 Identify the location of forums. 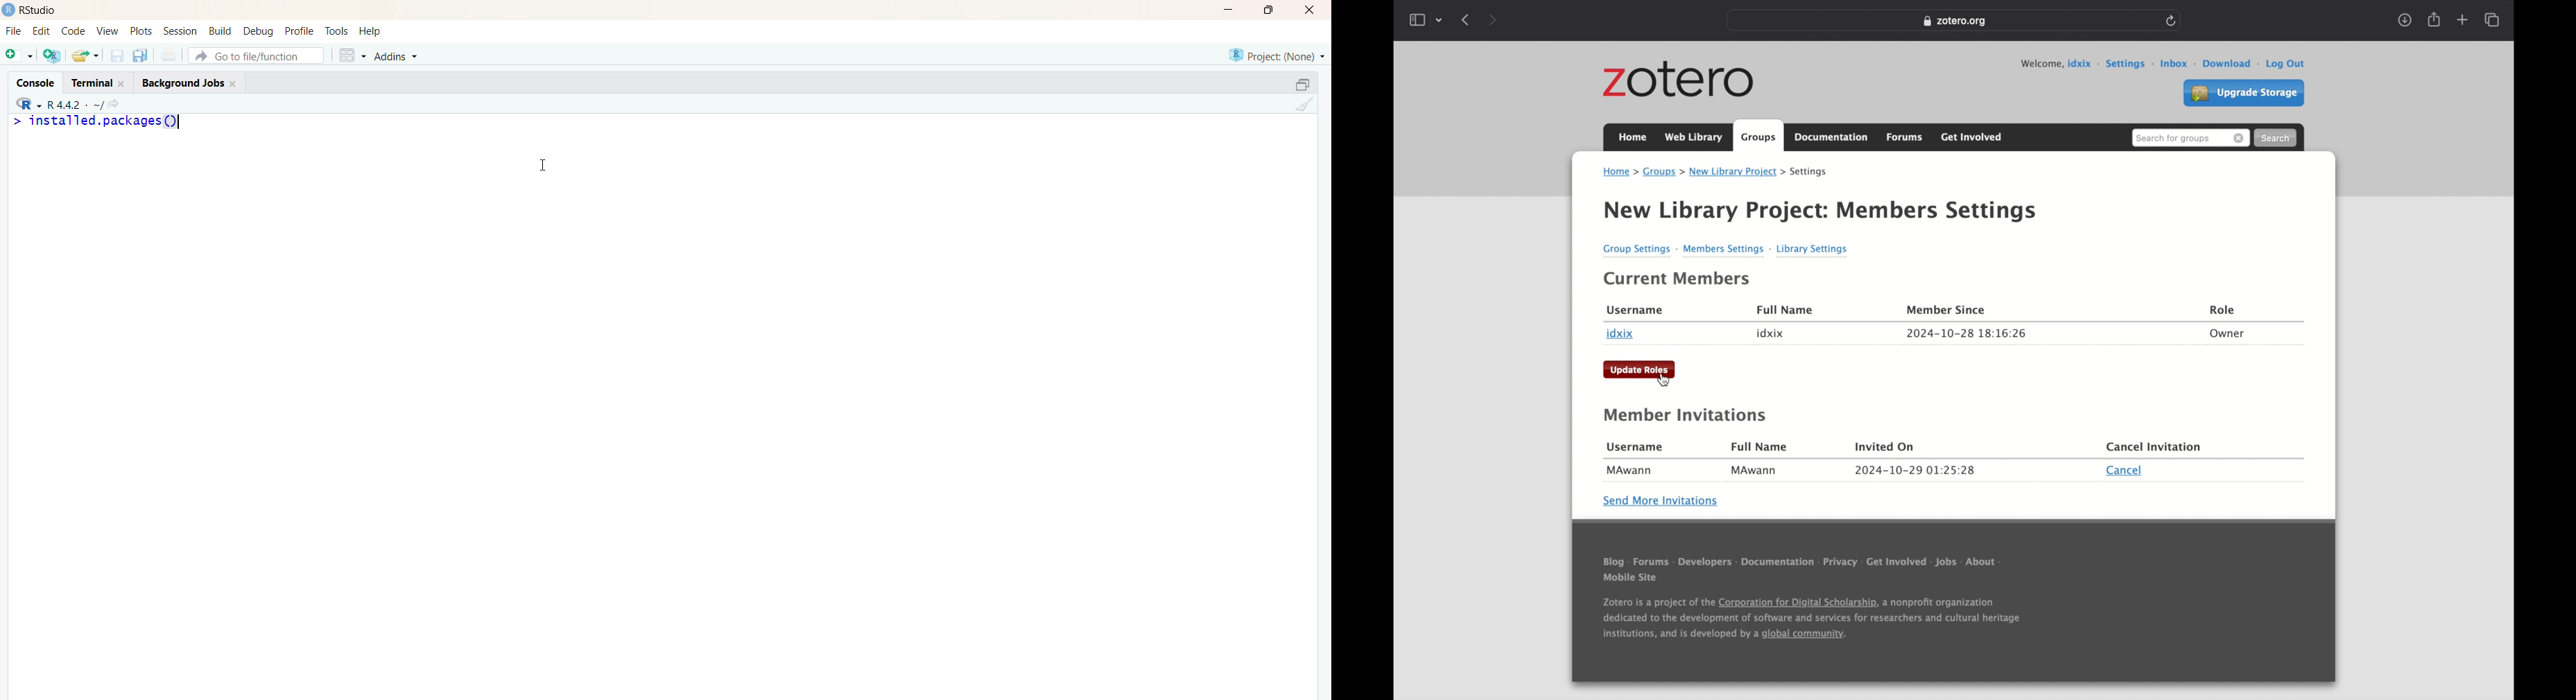
(1907, 137).